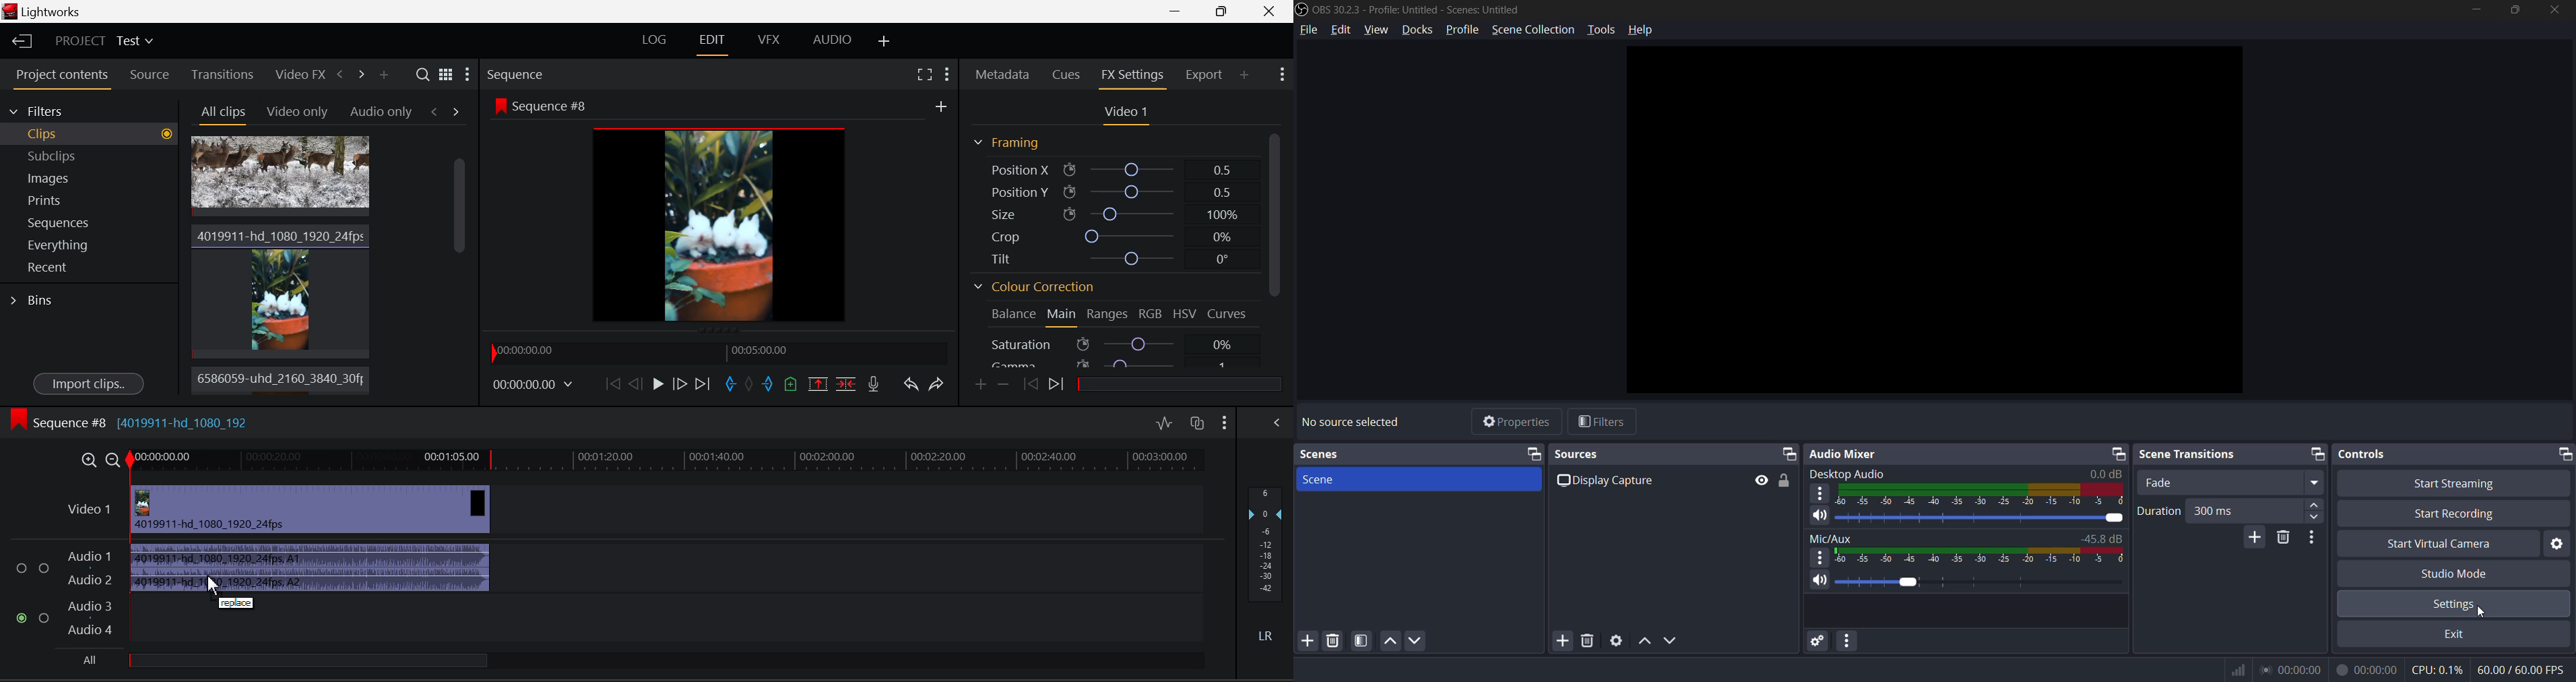 The height and width of the screenshot is (700, 2576). What do you see at coordinates (1516, 423) in the screenshot?
I see `properties` at bounding box center [1516, 423].